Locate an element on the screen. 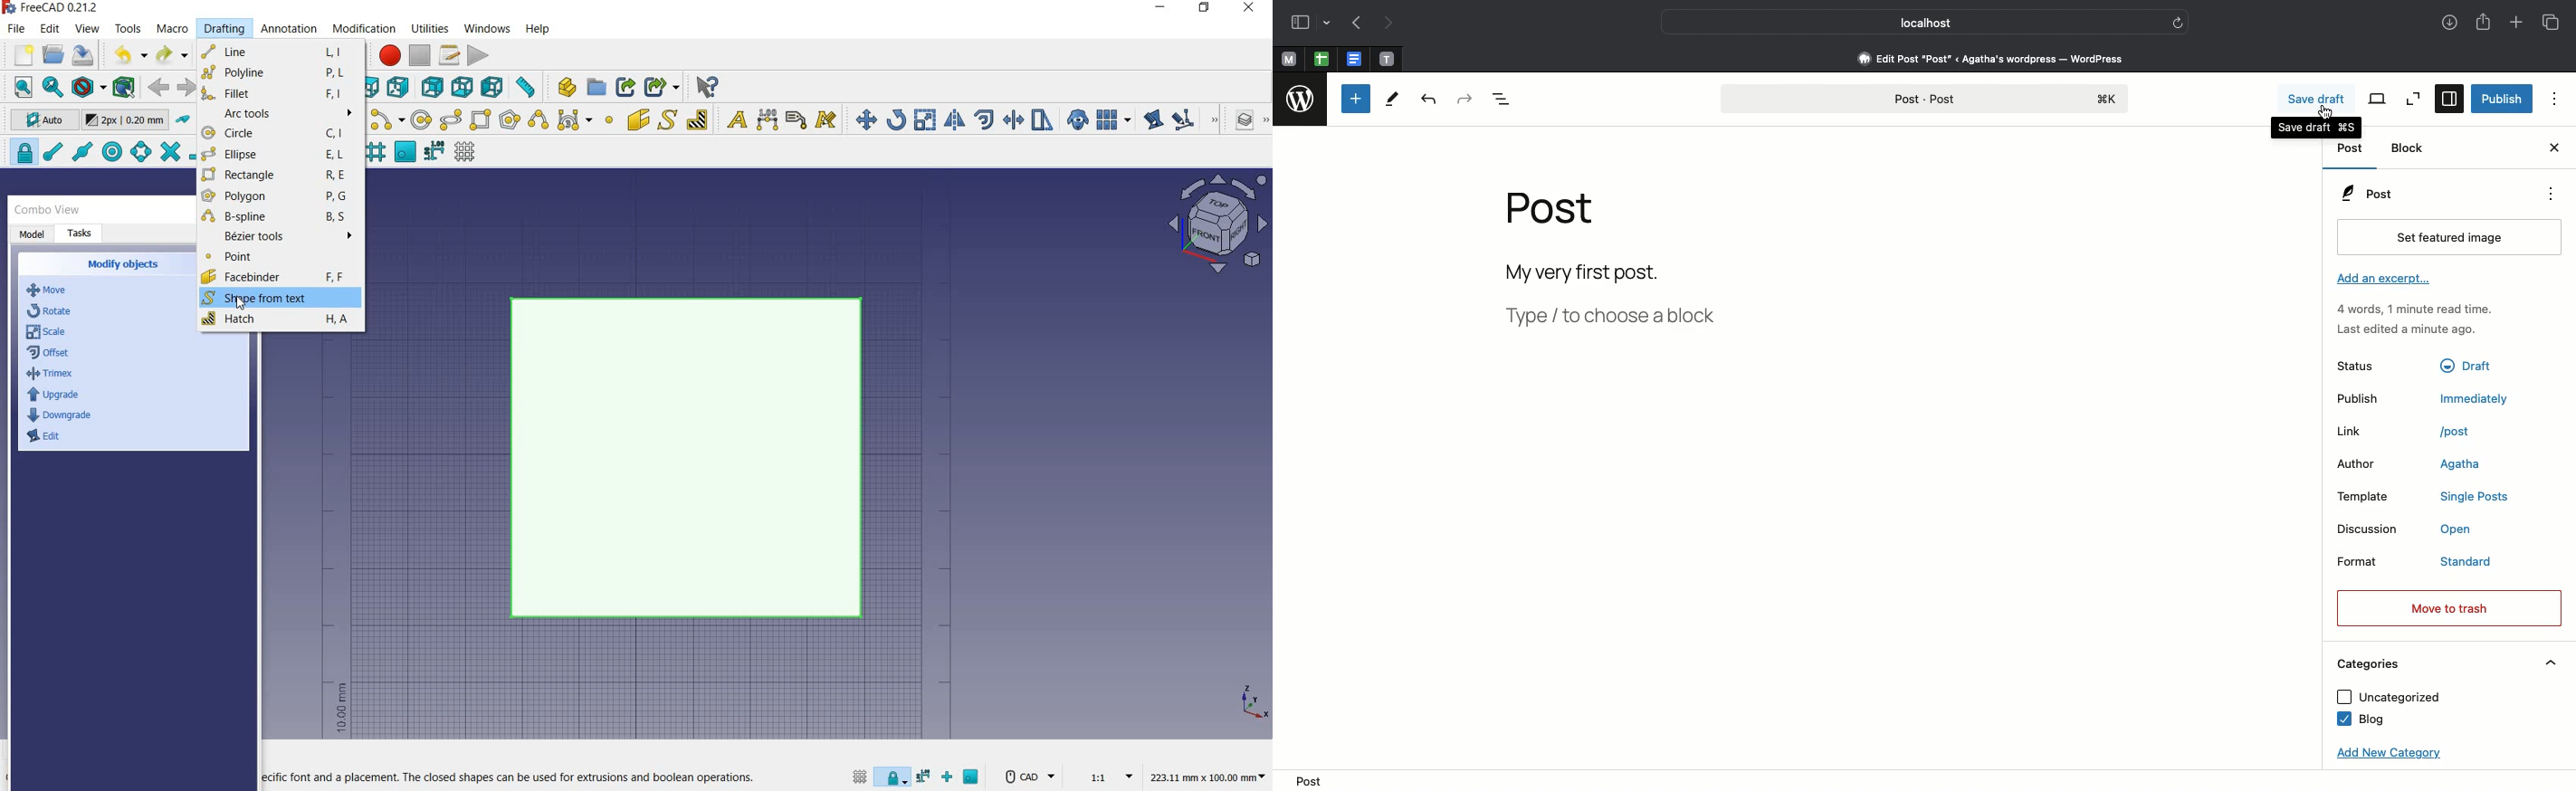 The image size is (2576, 812). back is located at coordinates (160, 87).